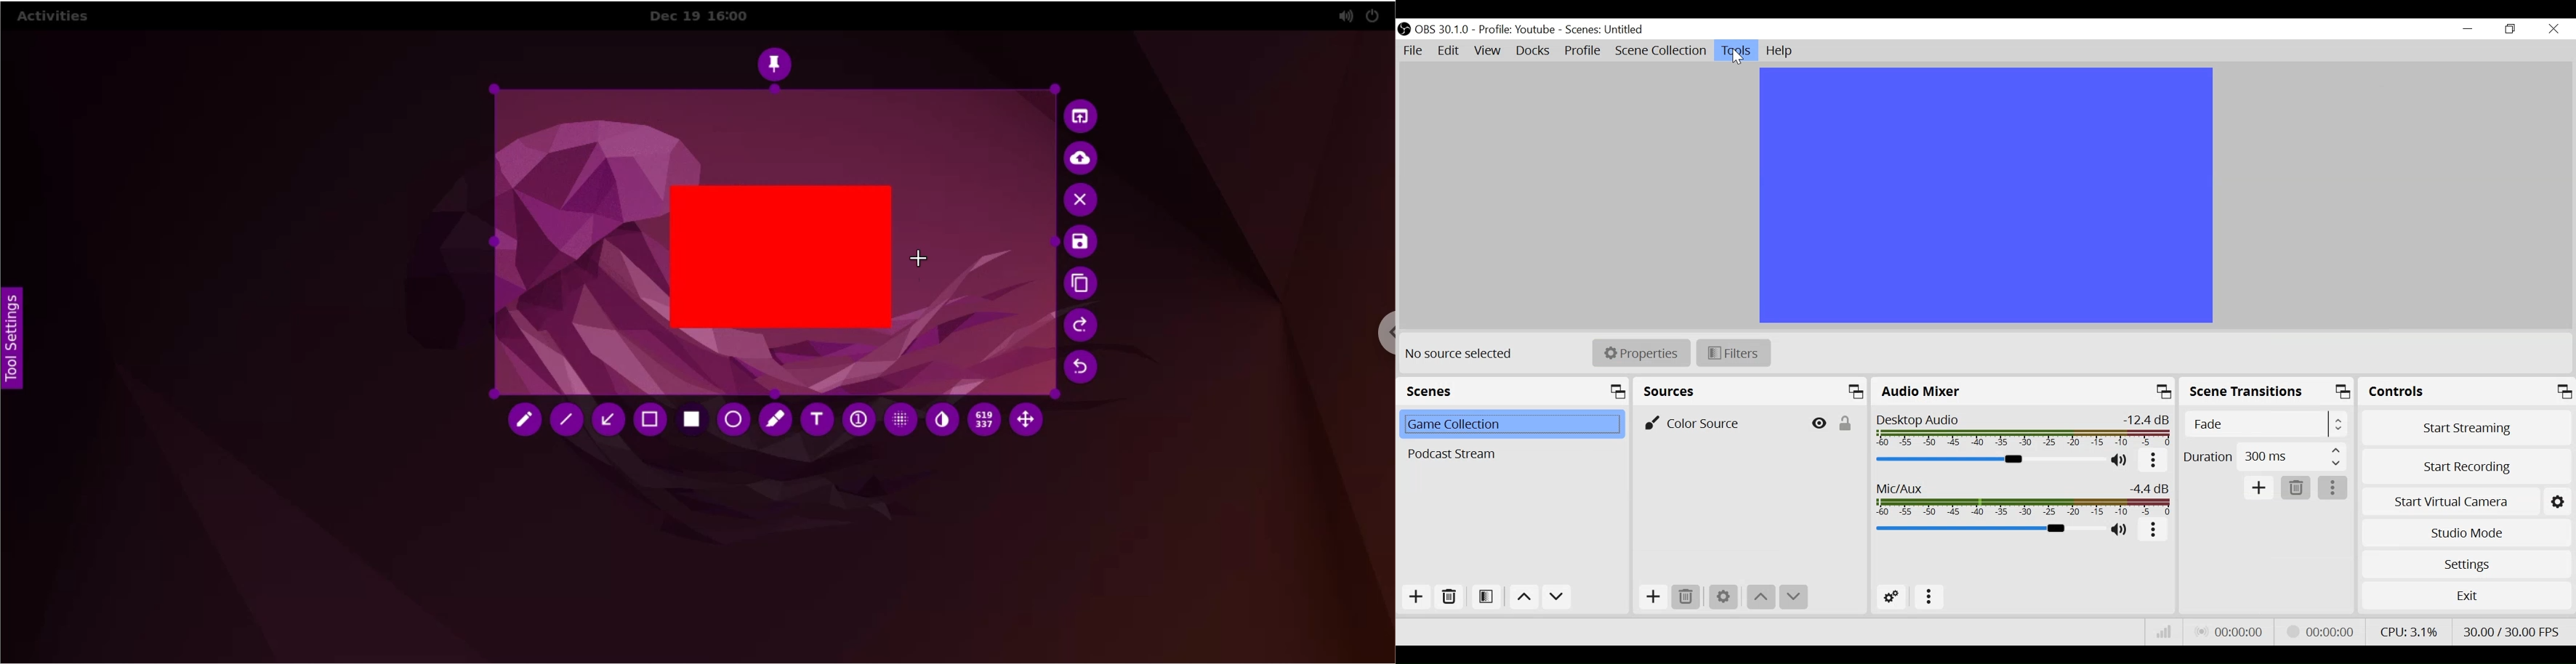 This screenshot has height=672, width=2576. Describe the element at coordinates (1989, 460) in the screenshot. I see `Audio Mixer Slider` at that location.